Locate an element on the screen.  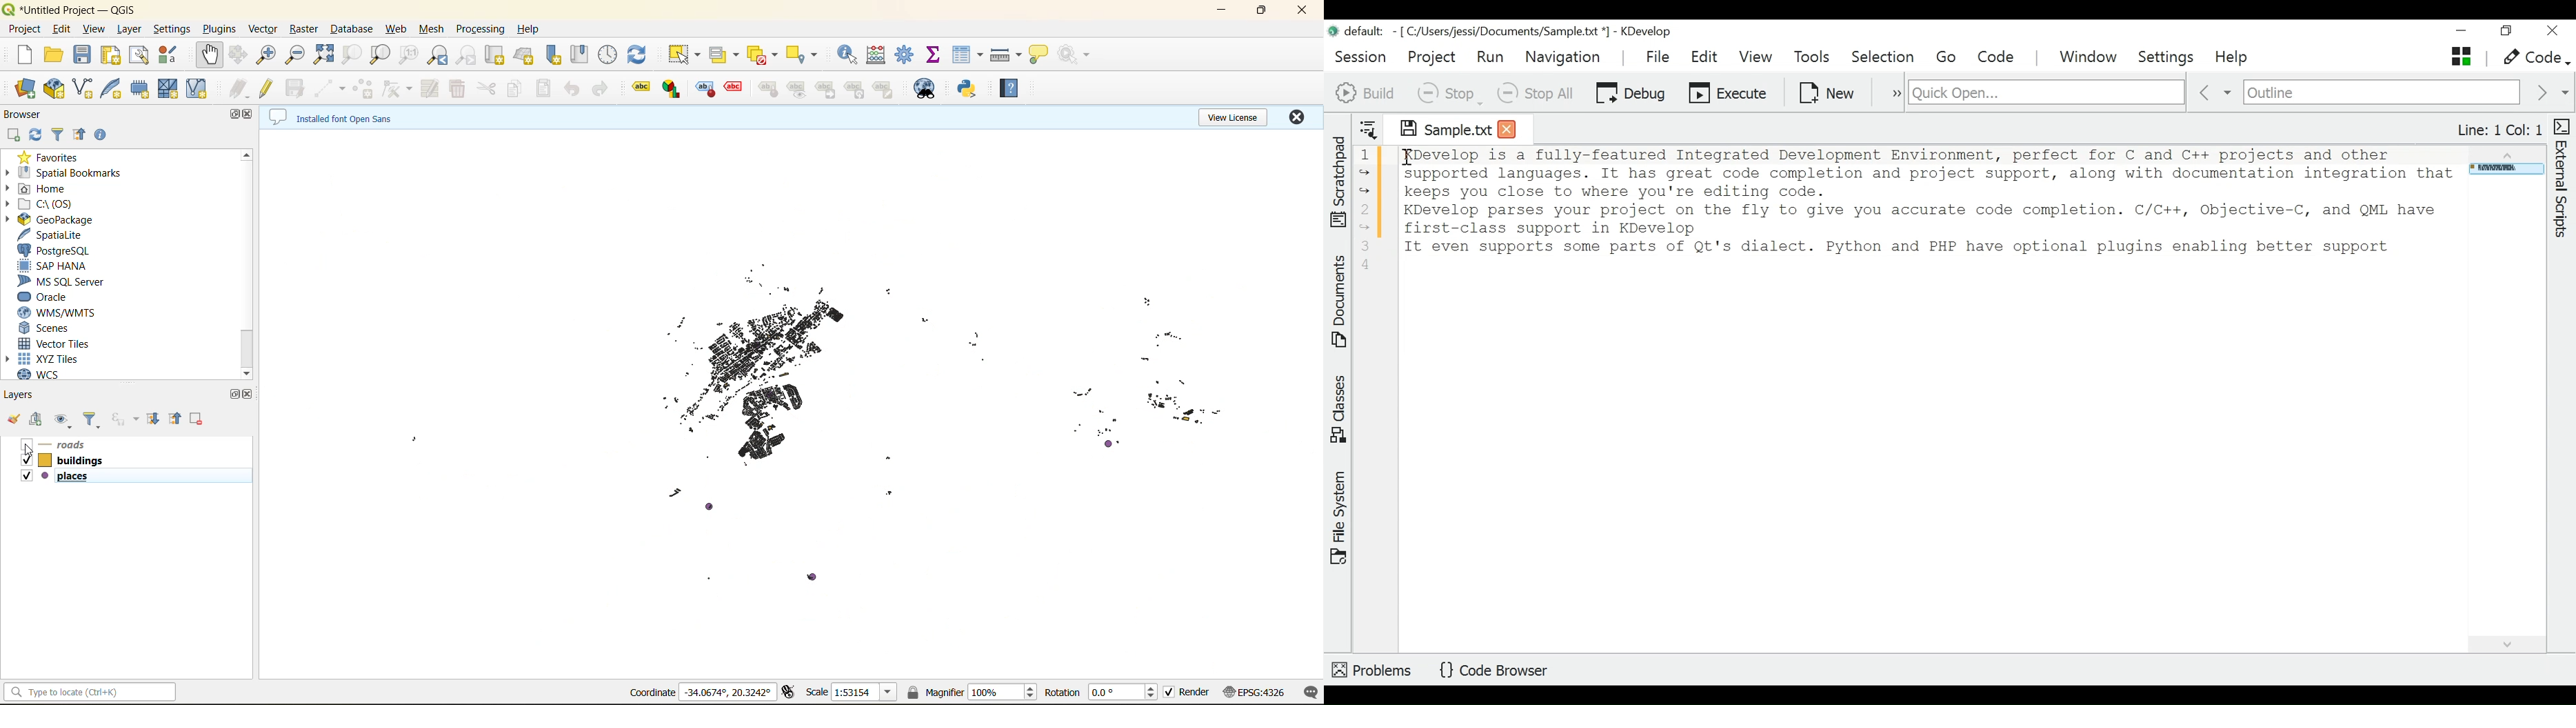
pan map is located at coordinates (212, 56).